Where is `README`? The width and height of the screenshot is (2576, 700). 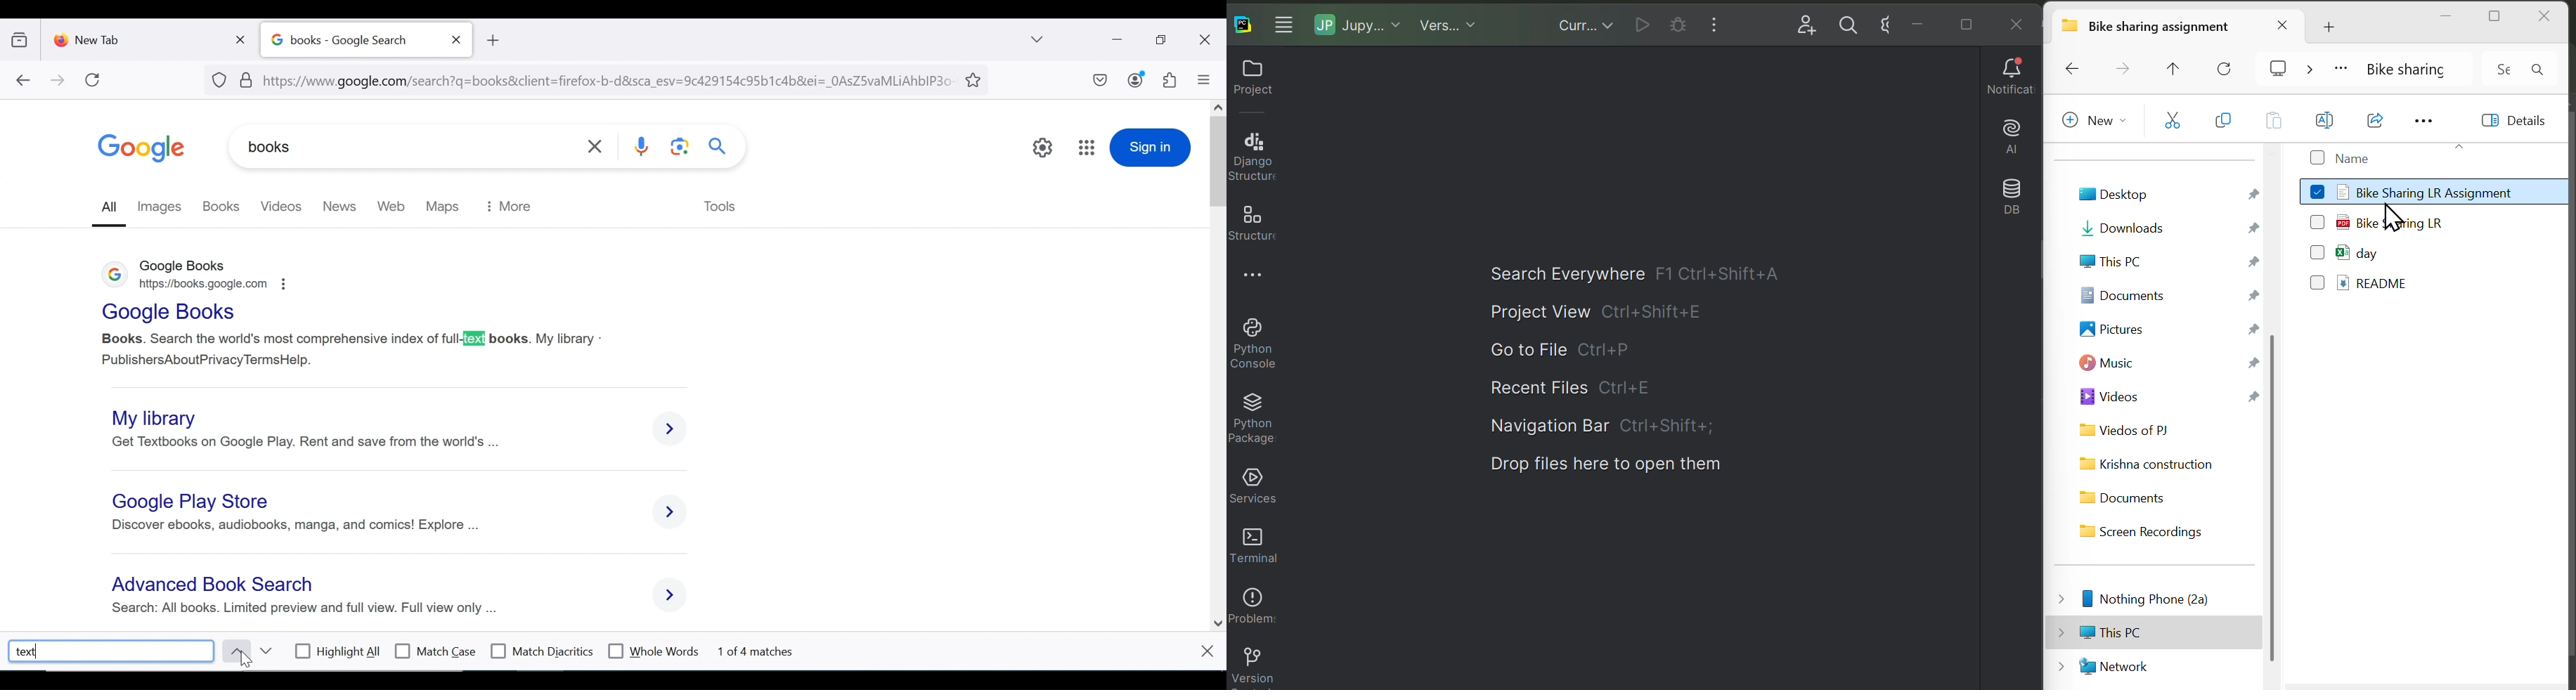 README is located at coordinates (2380, 288).